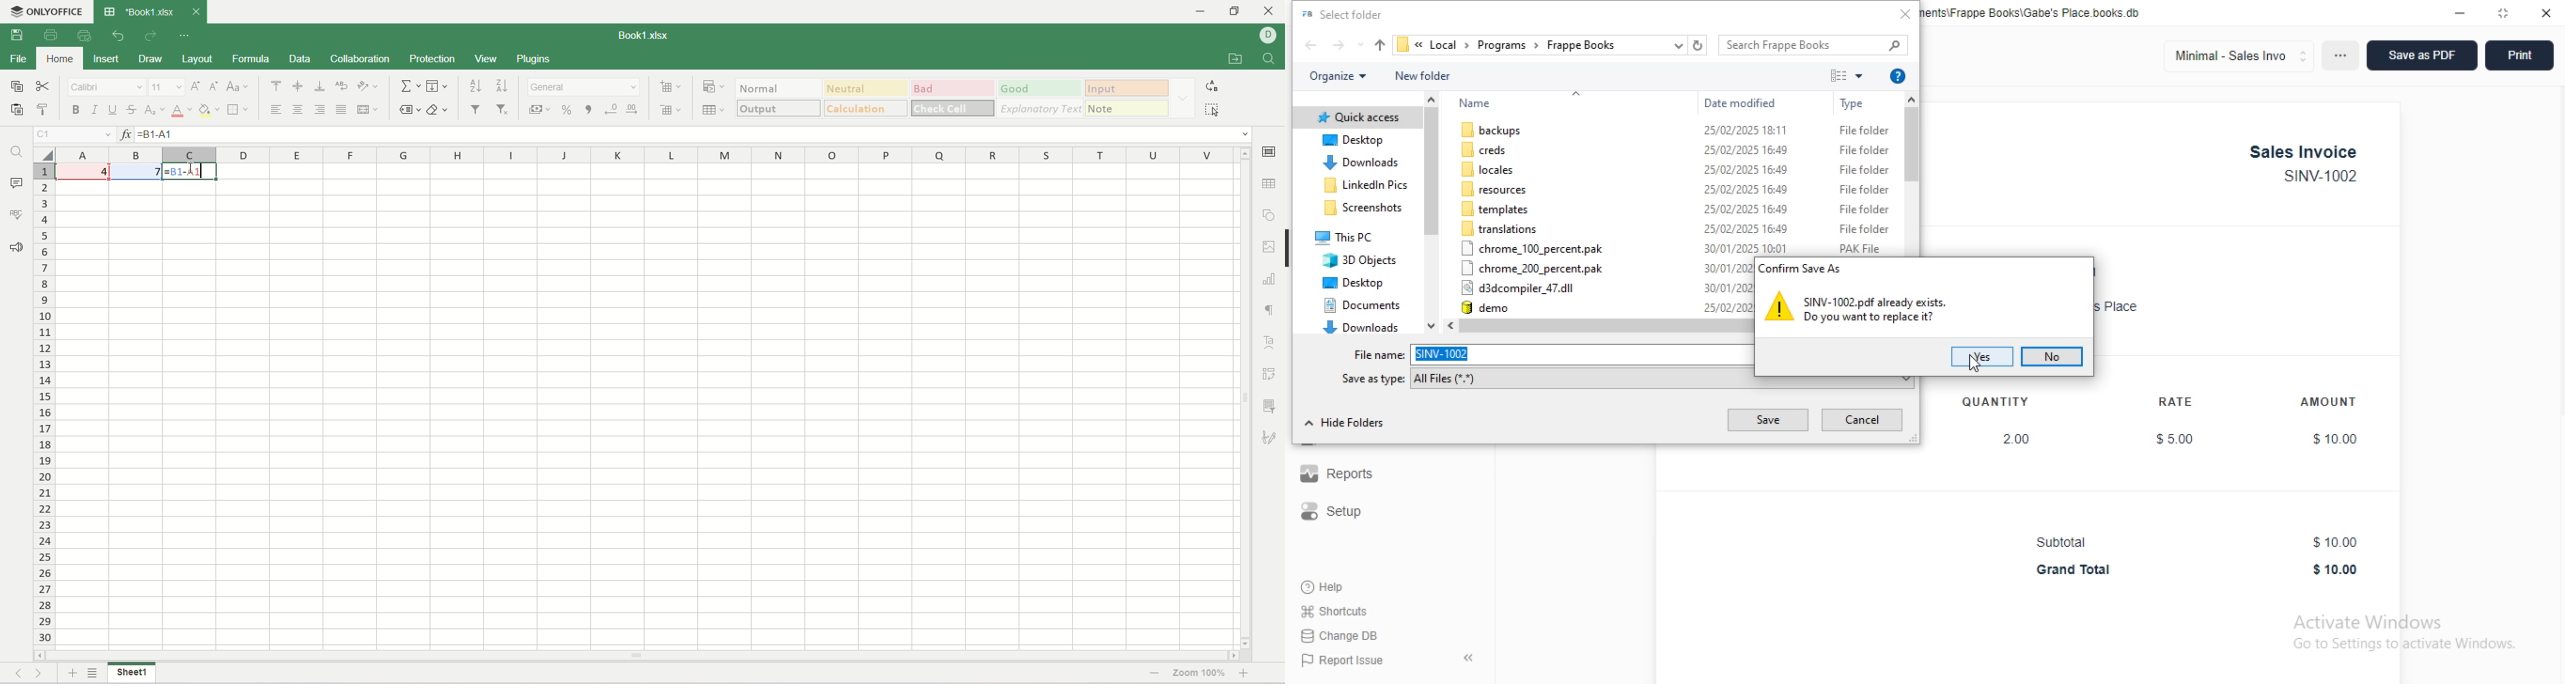 This screenshot has width=2576, height=700. What do you see at coordinates (124, 135) in the screenshot?
I see `insert function` at bounding box center [124, 135].